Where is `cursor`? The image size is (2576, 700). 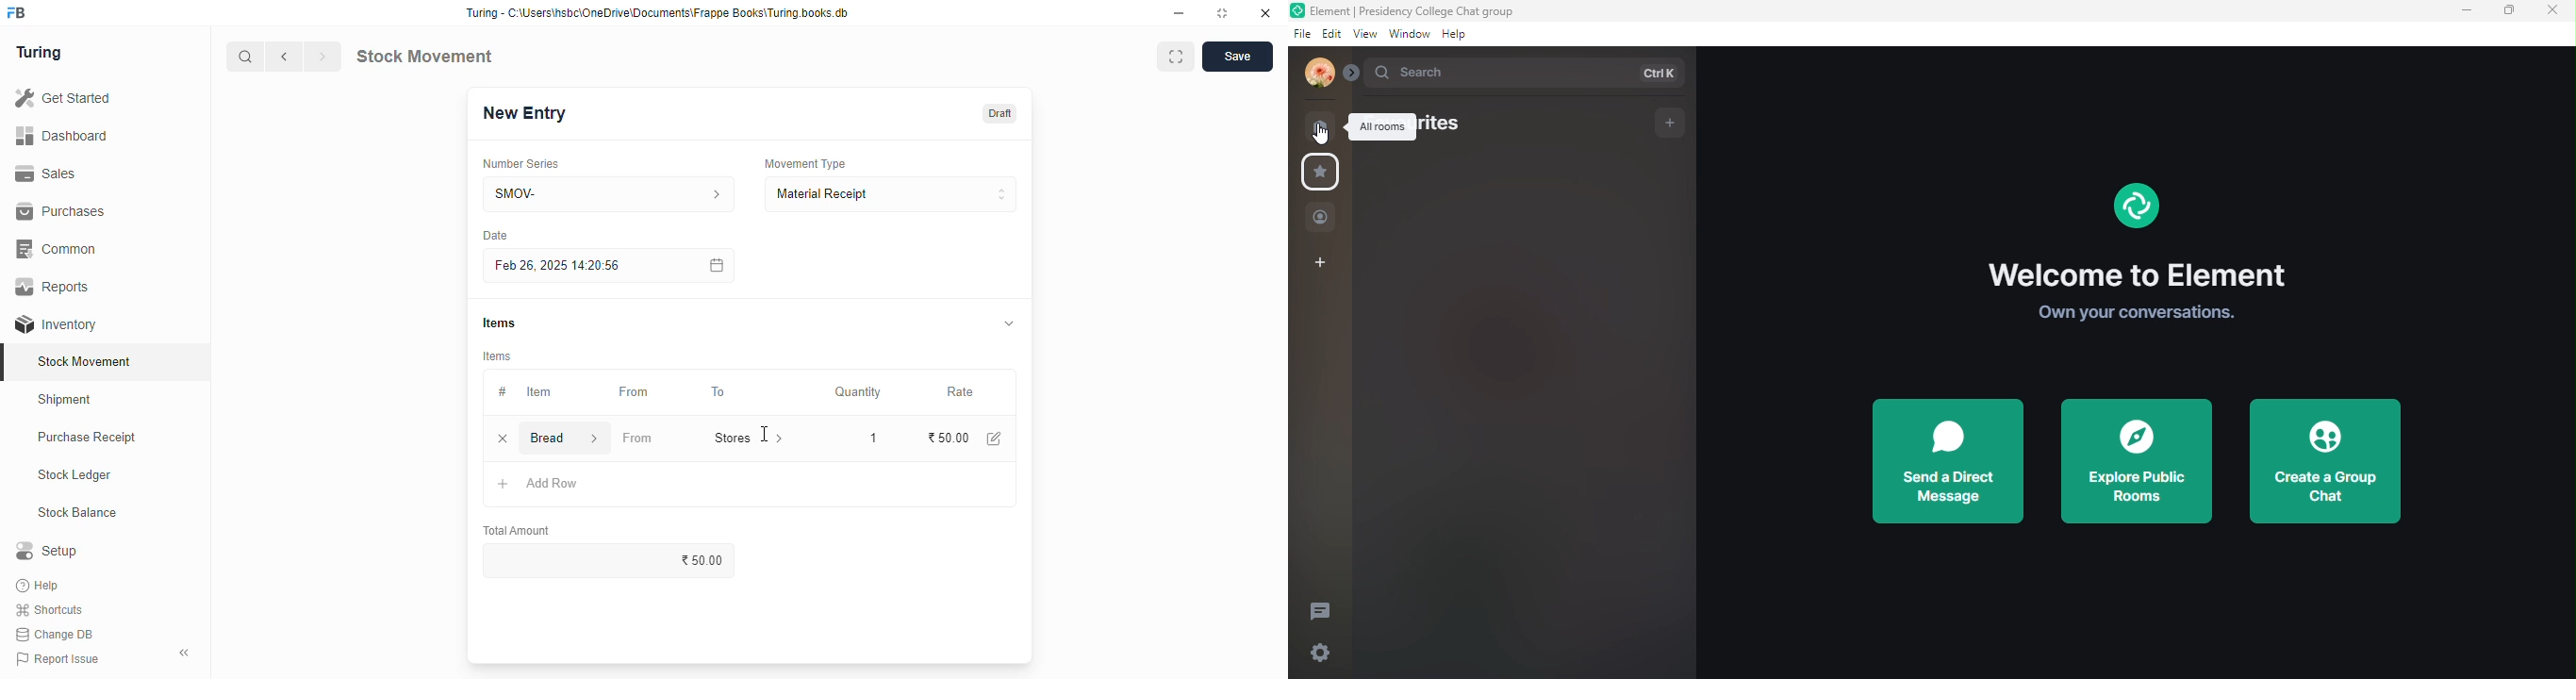 cursor is located at coordinates (765, 434).